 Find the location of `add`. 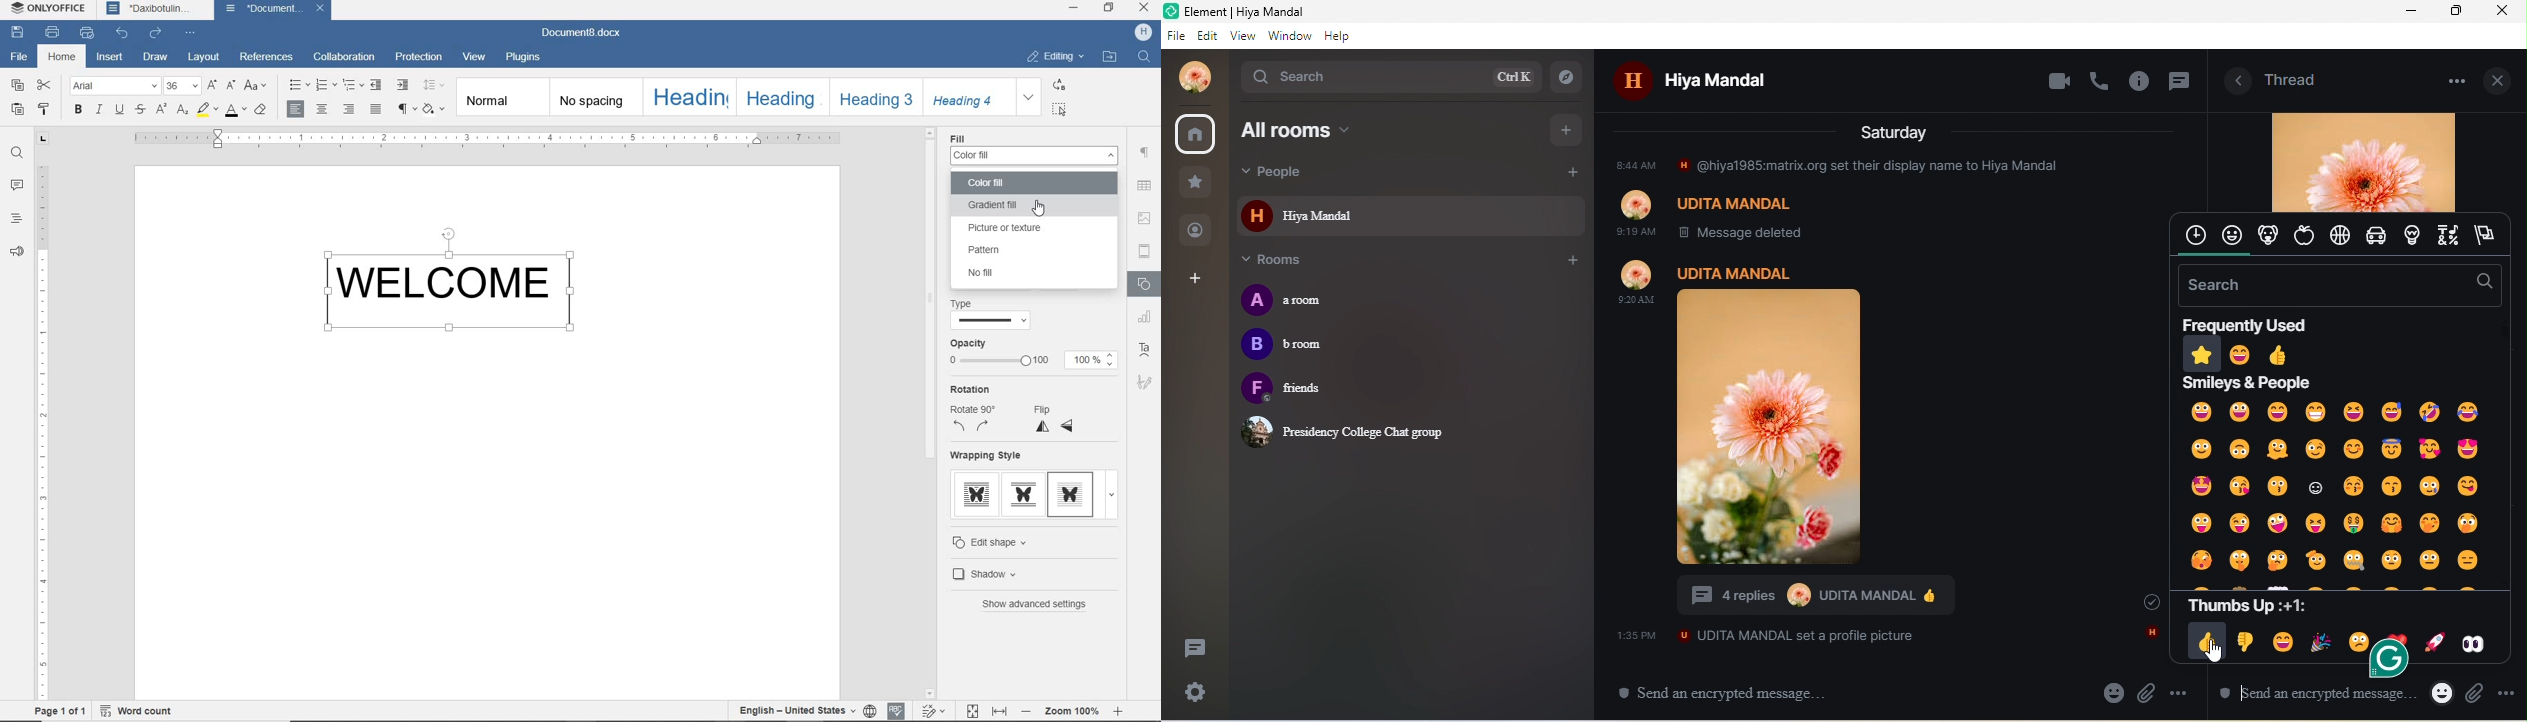

add is located at coordinates (1568, 128).